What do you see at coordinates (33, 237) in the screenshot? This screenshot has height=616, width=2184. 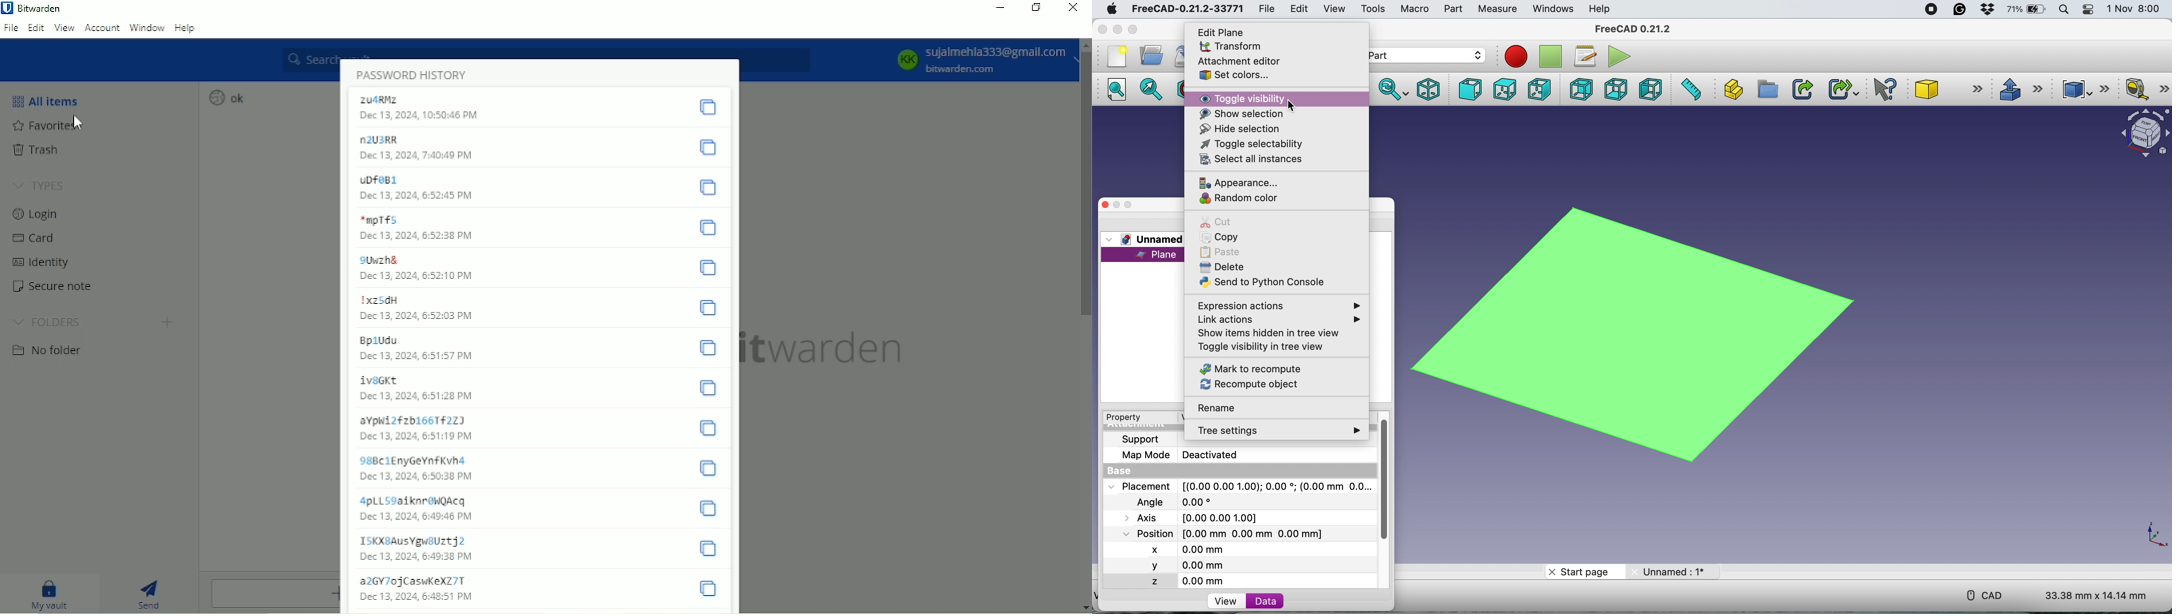 I see `Card` at bounding box center [33, 237].